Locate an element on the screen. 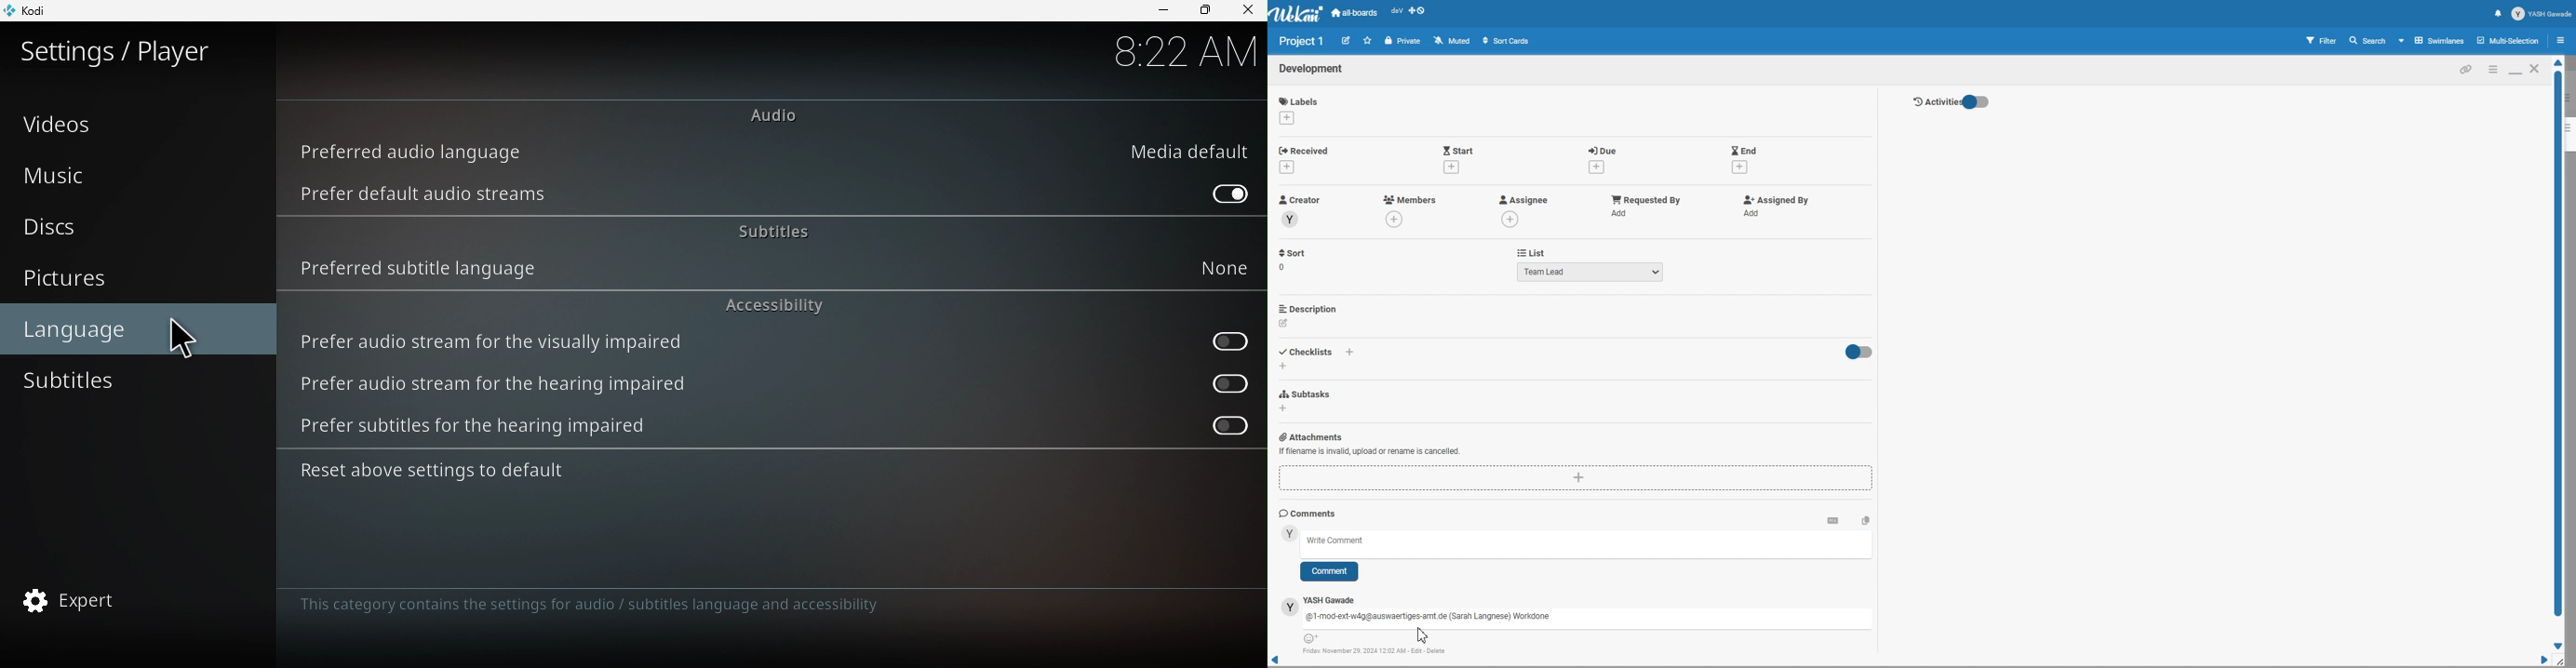  Videos is located at coordinates (138, 123).